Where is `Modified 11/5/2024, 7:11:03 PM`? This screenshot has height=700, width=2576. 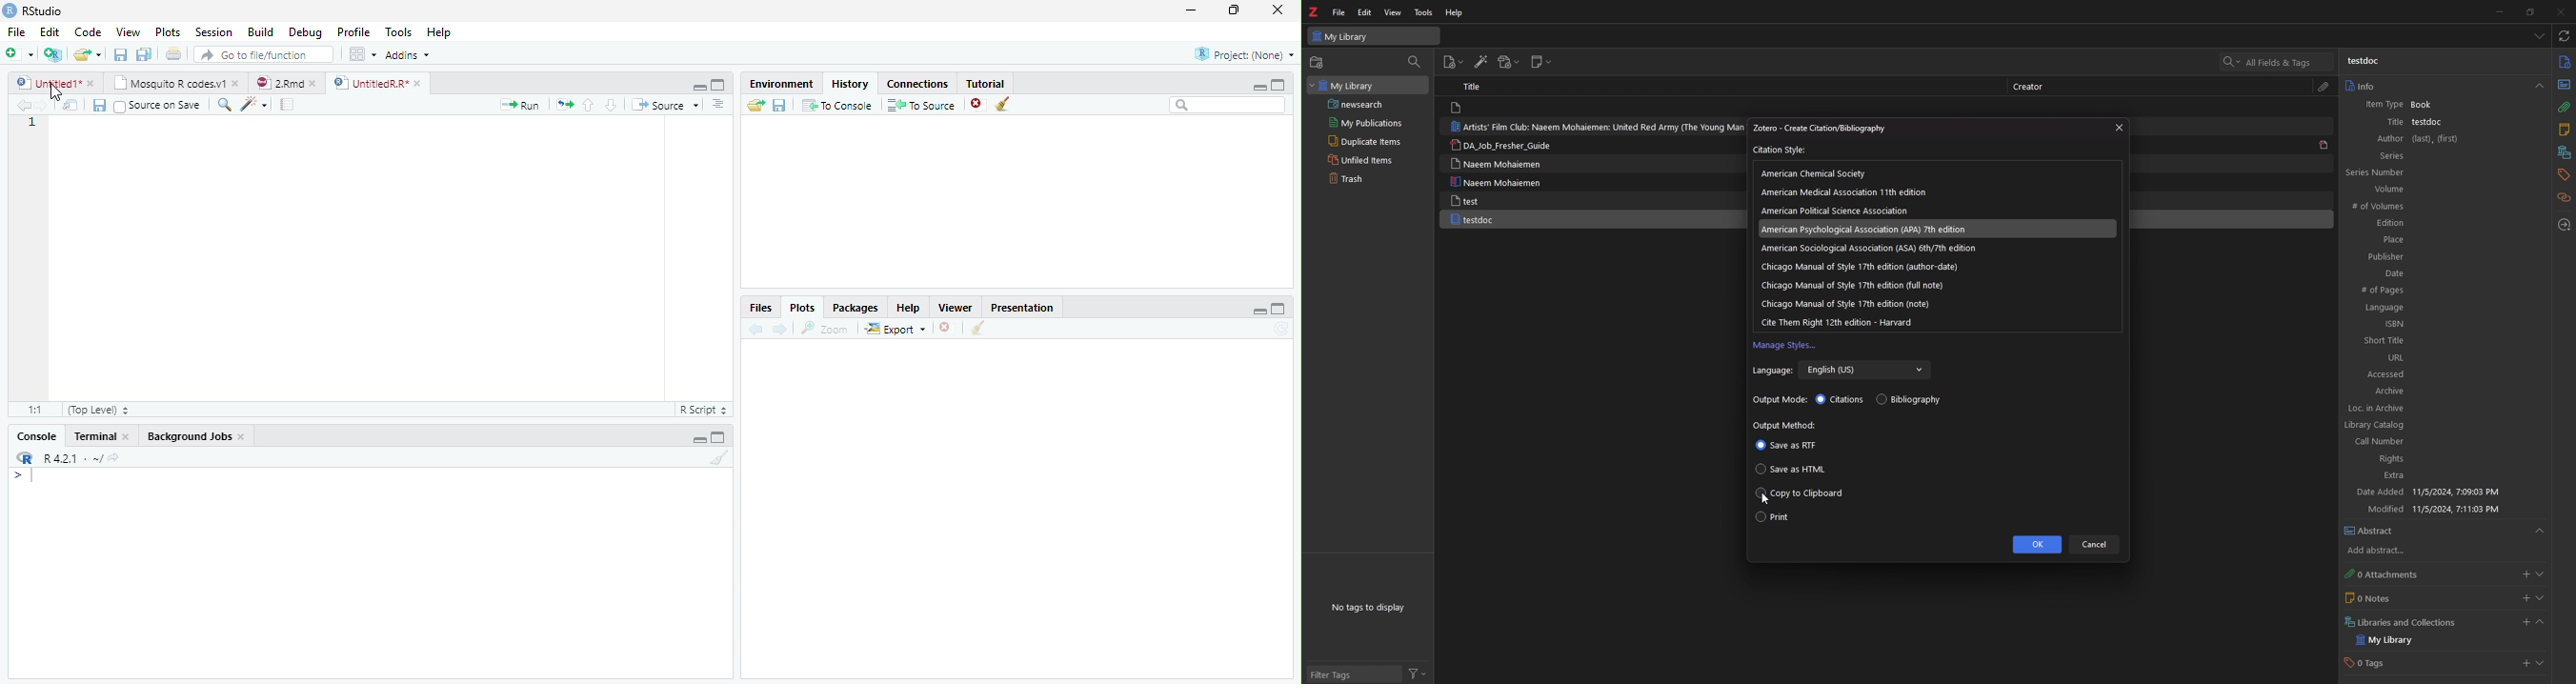 Modified 11/5/2024, 7:11:03 PM is located at coordinates (2442, 509).